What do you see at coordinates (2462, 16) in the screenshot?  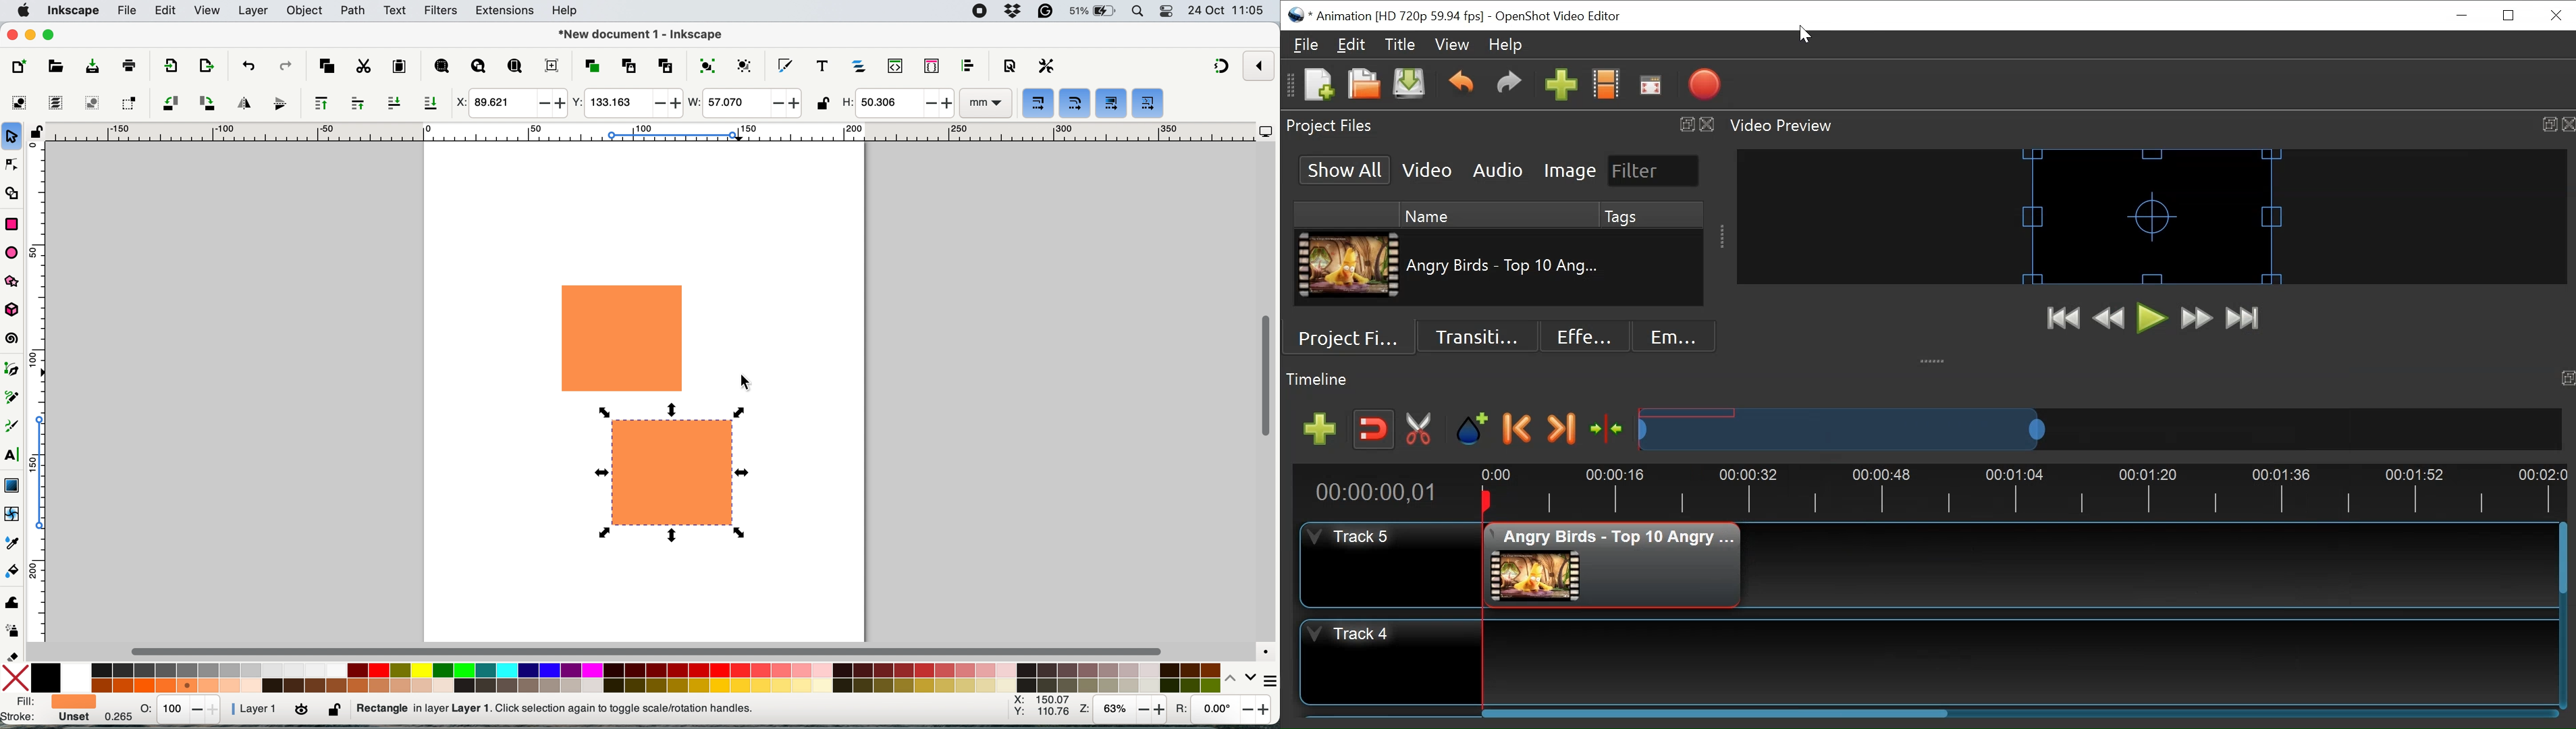 I see `minimize` at bounding box center [2462, 16].